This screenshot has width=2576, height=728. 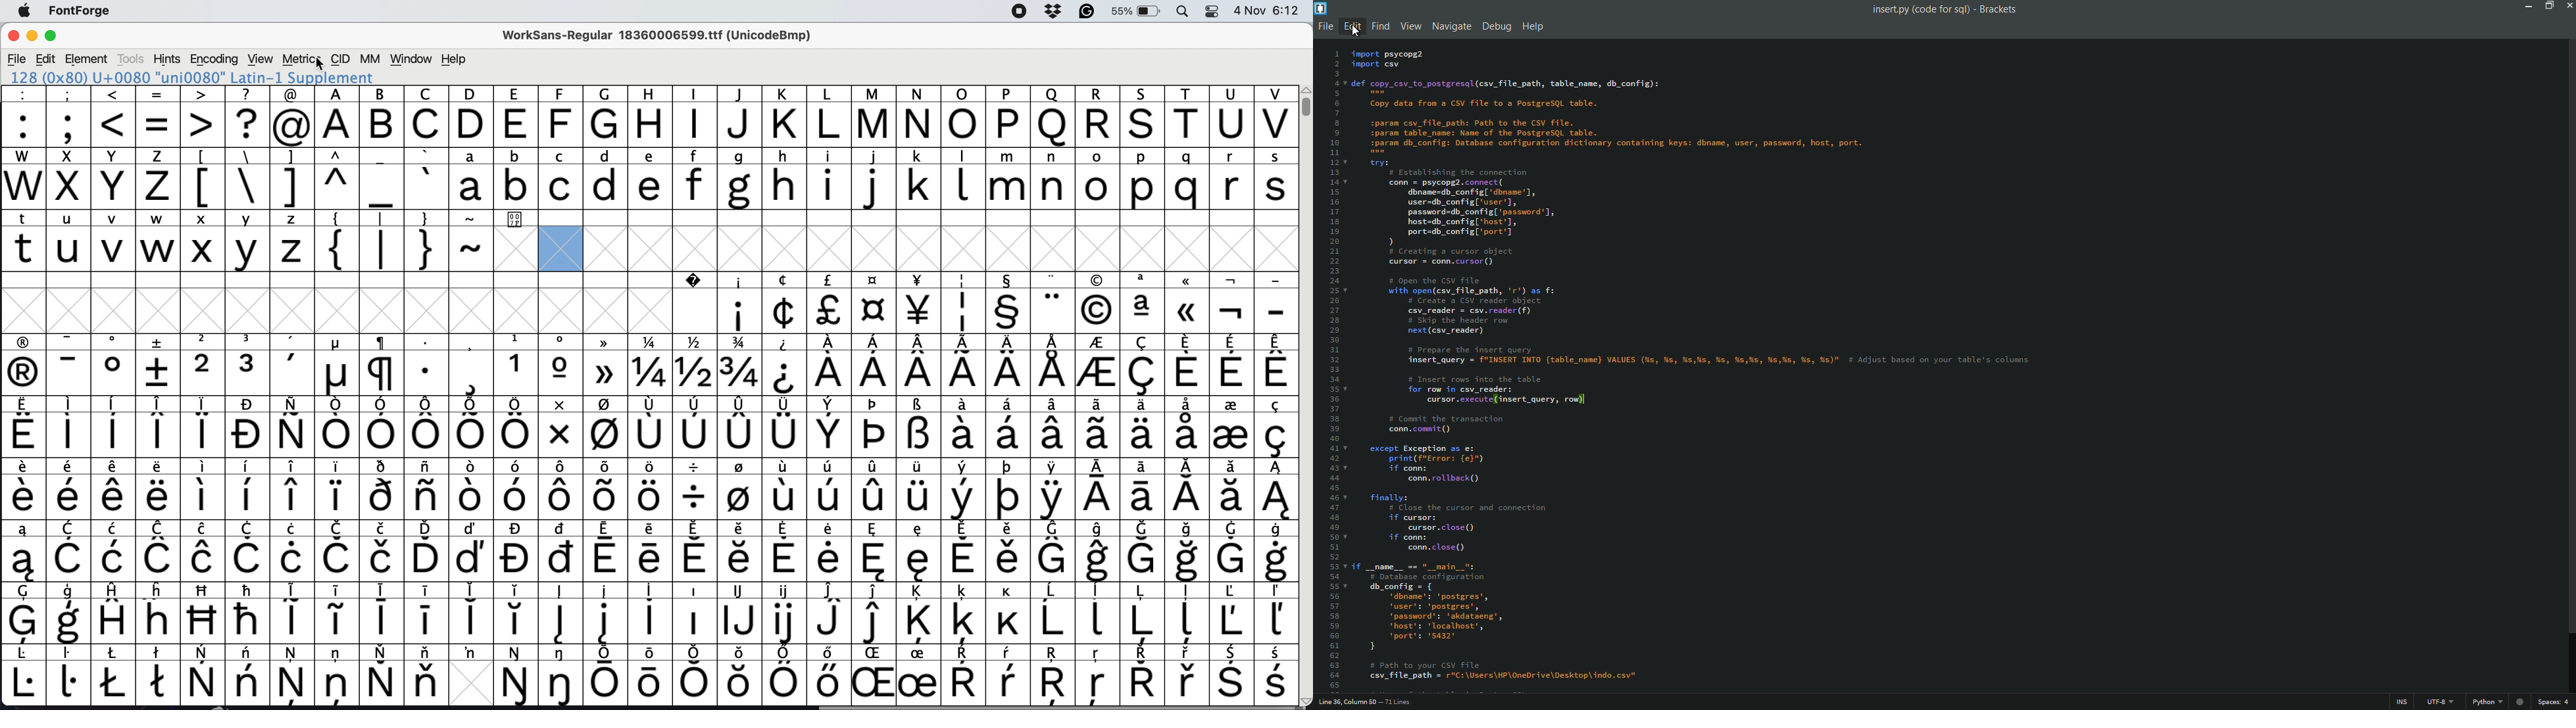 I want to click on file encoding, so click(x=2441, y=702).